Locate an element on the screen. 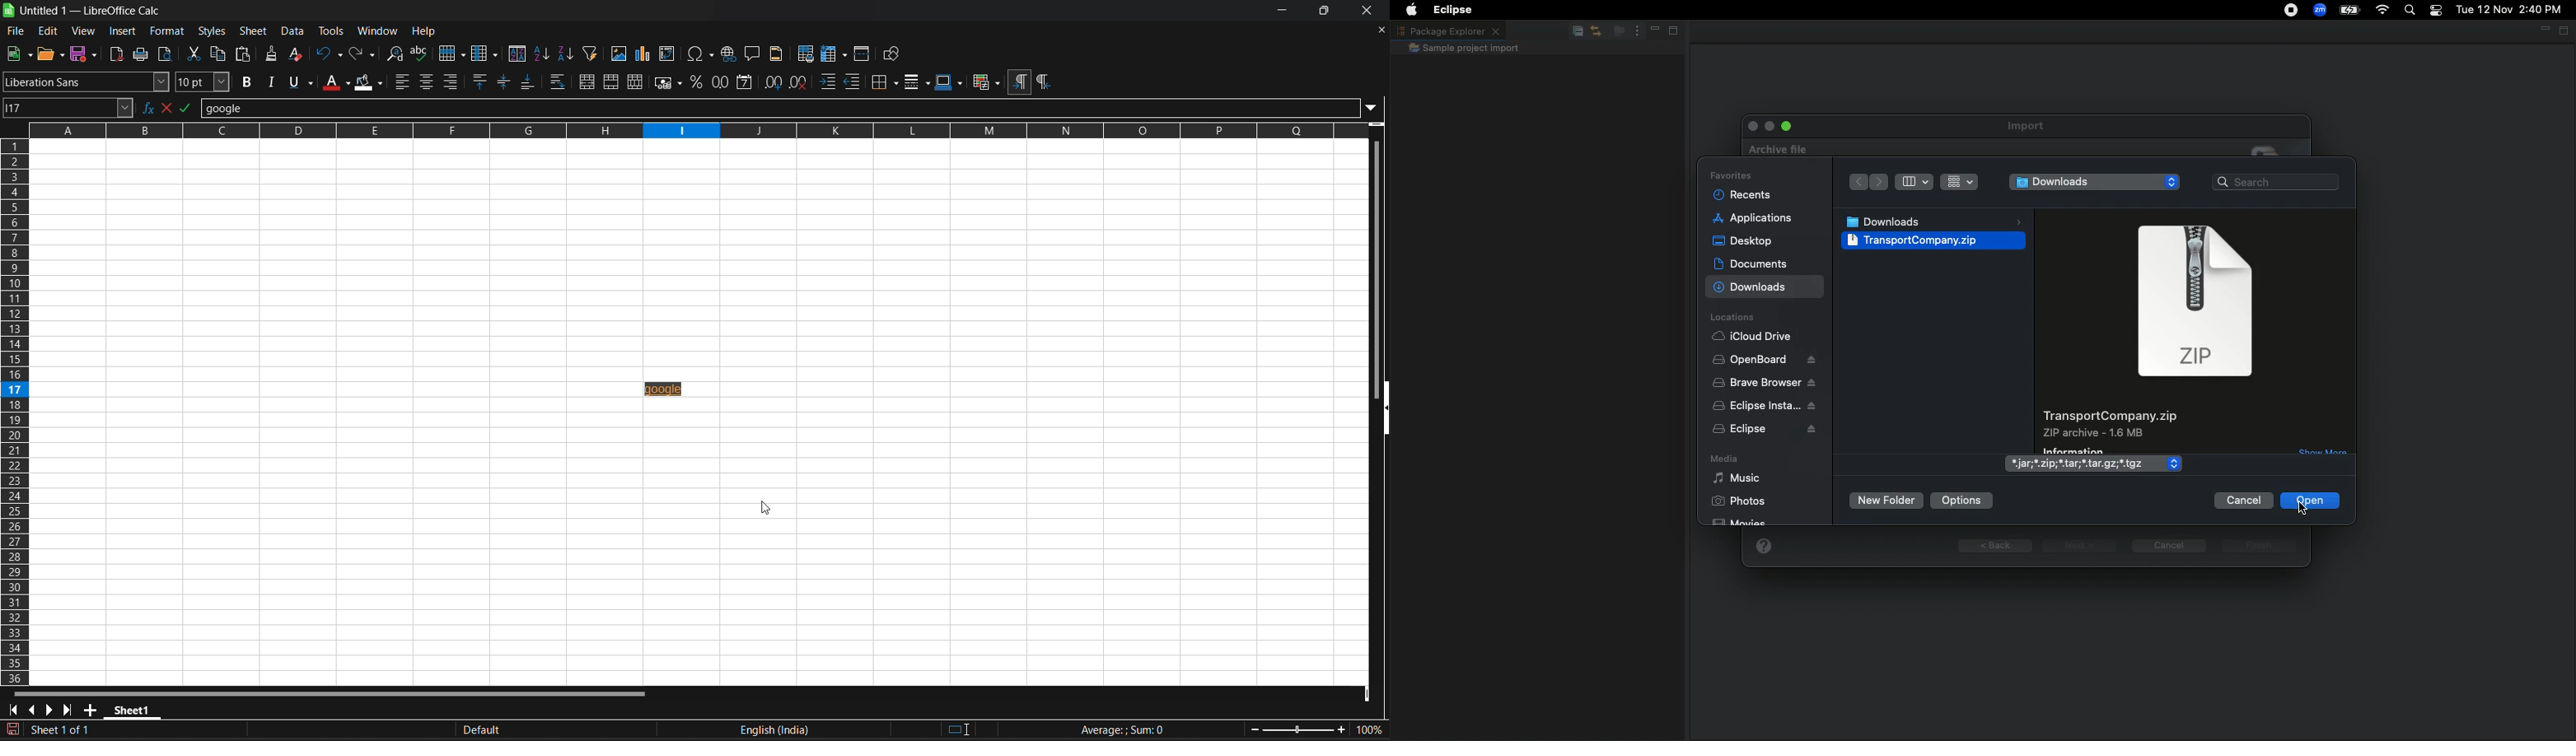 The image size is (2576, 756). standard selection is located at coordinates (961, 730).